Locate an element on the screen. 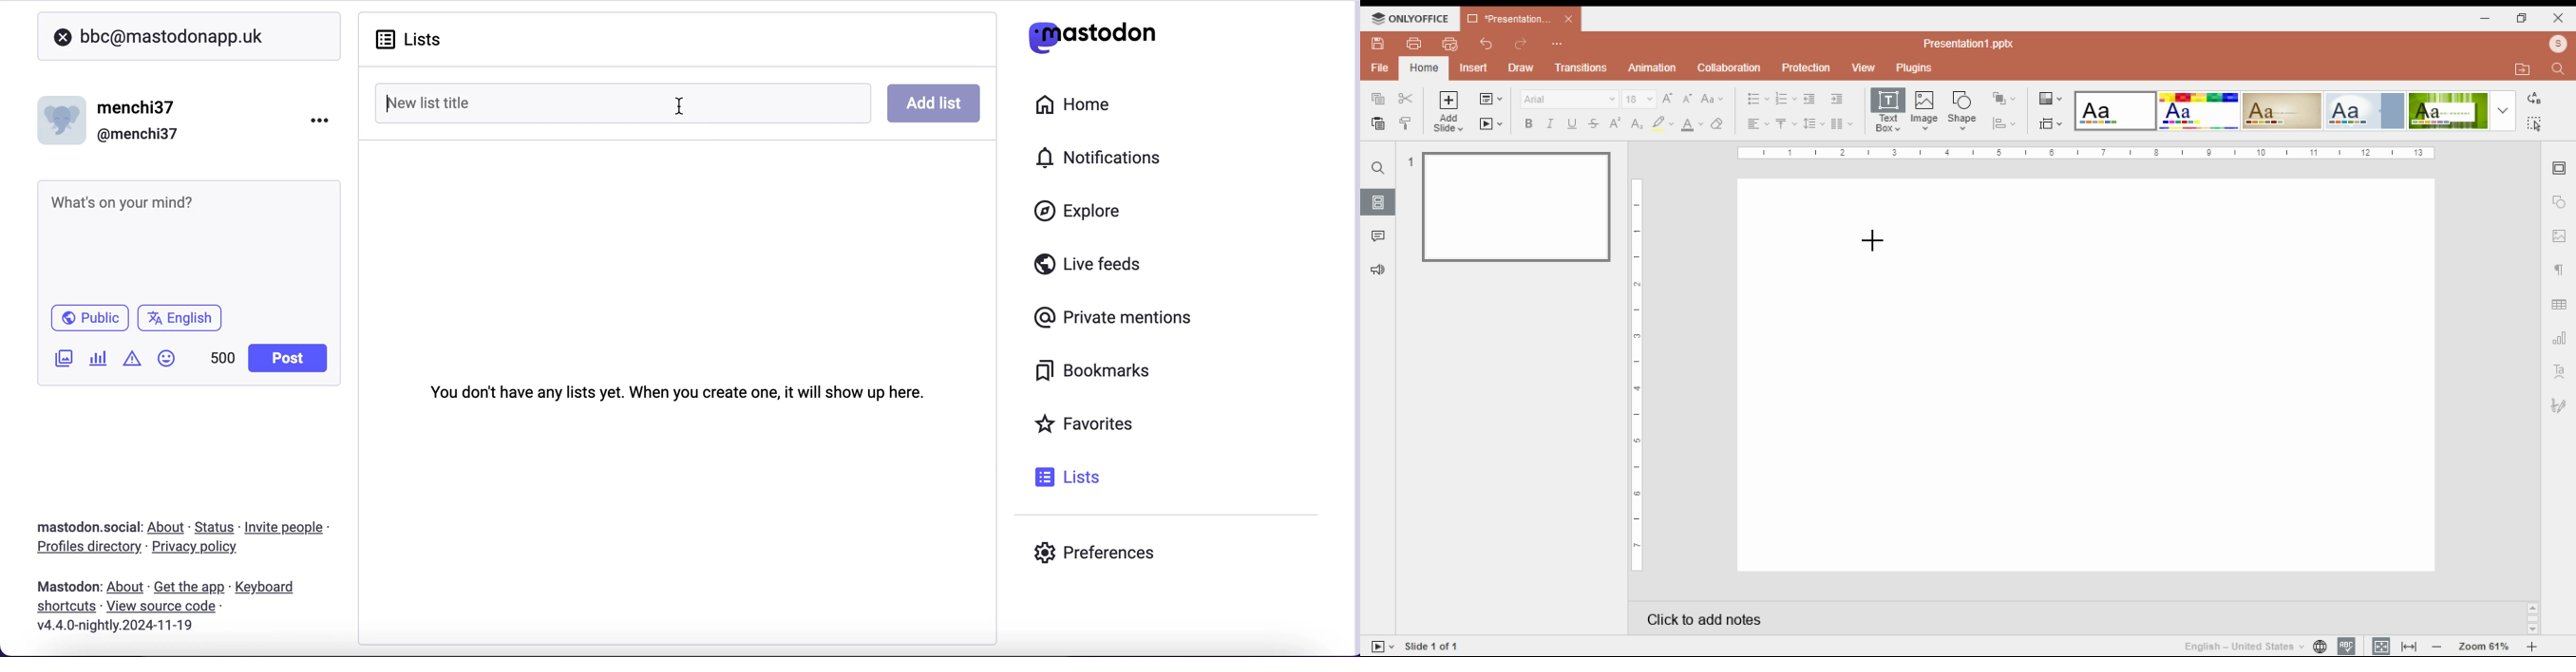 Image resolution: width=2576 pixels, height=672 pixels. decrease indent is located at coordinates (1809, 99).